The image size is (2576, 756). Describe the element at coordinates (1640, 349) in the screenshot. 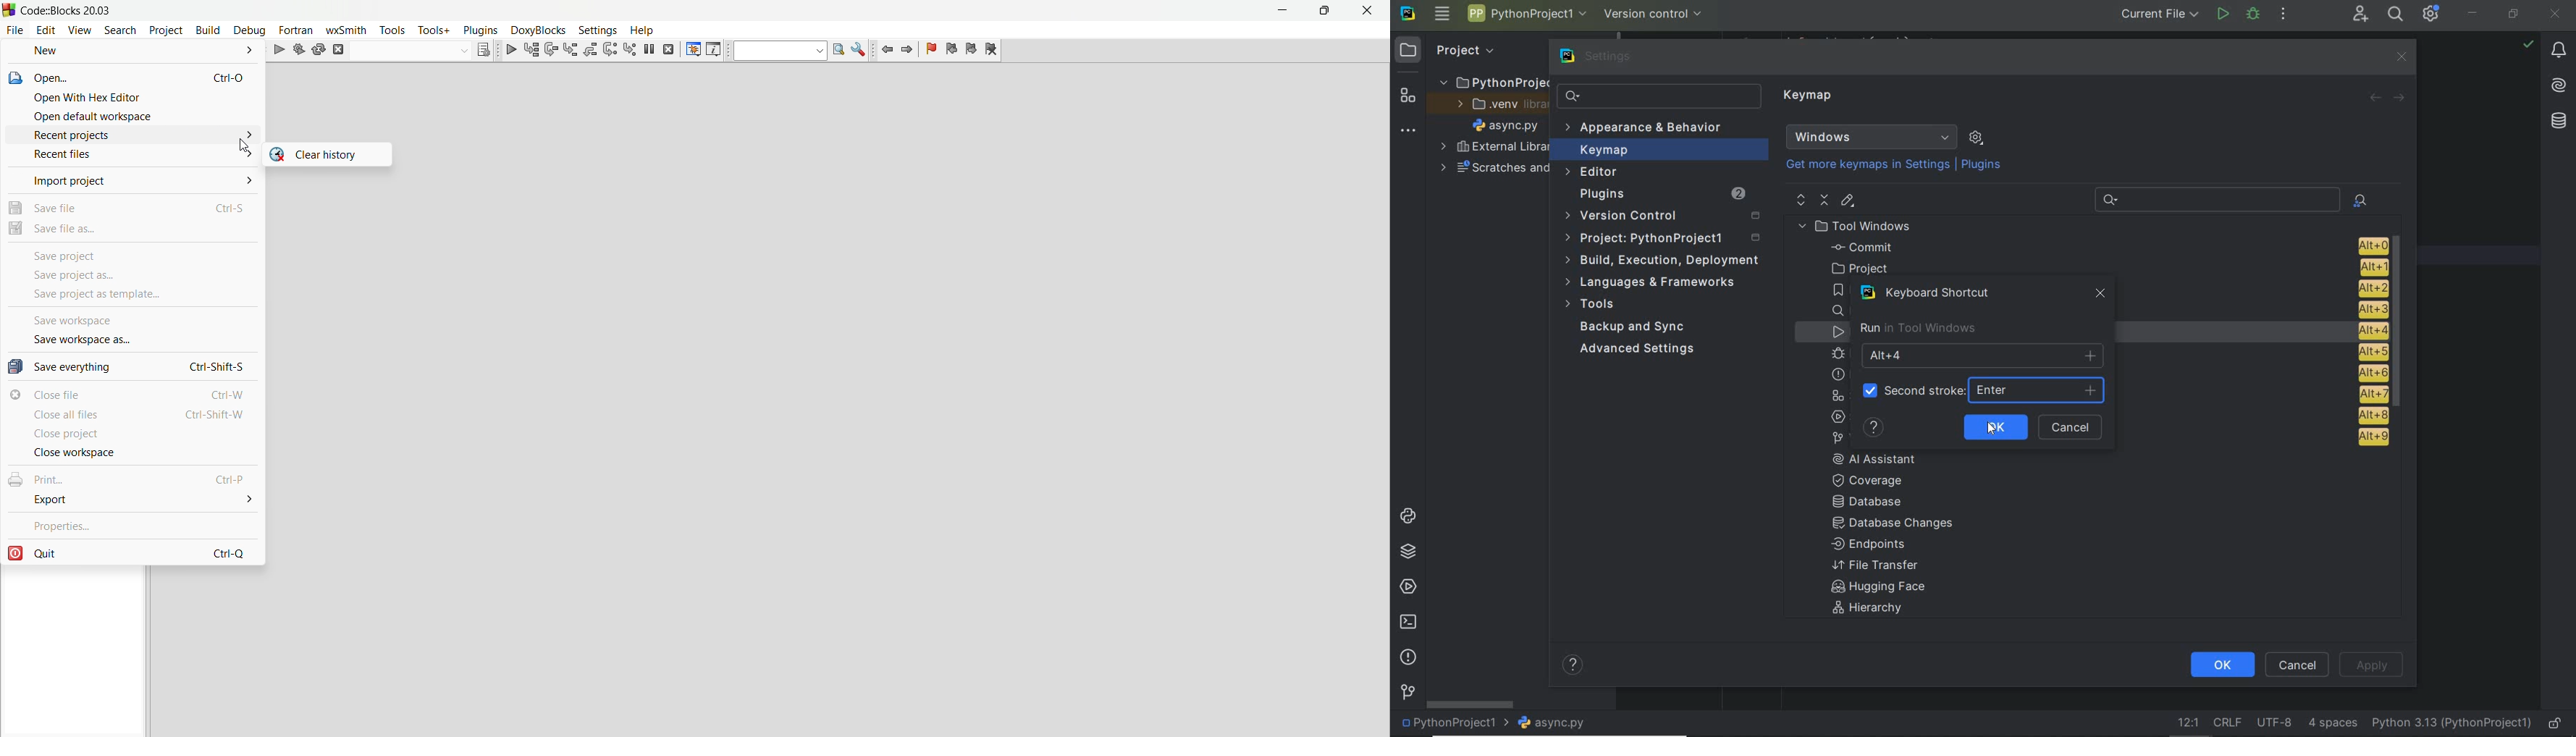

I see `Advanced Settings` at that location.